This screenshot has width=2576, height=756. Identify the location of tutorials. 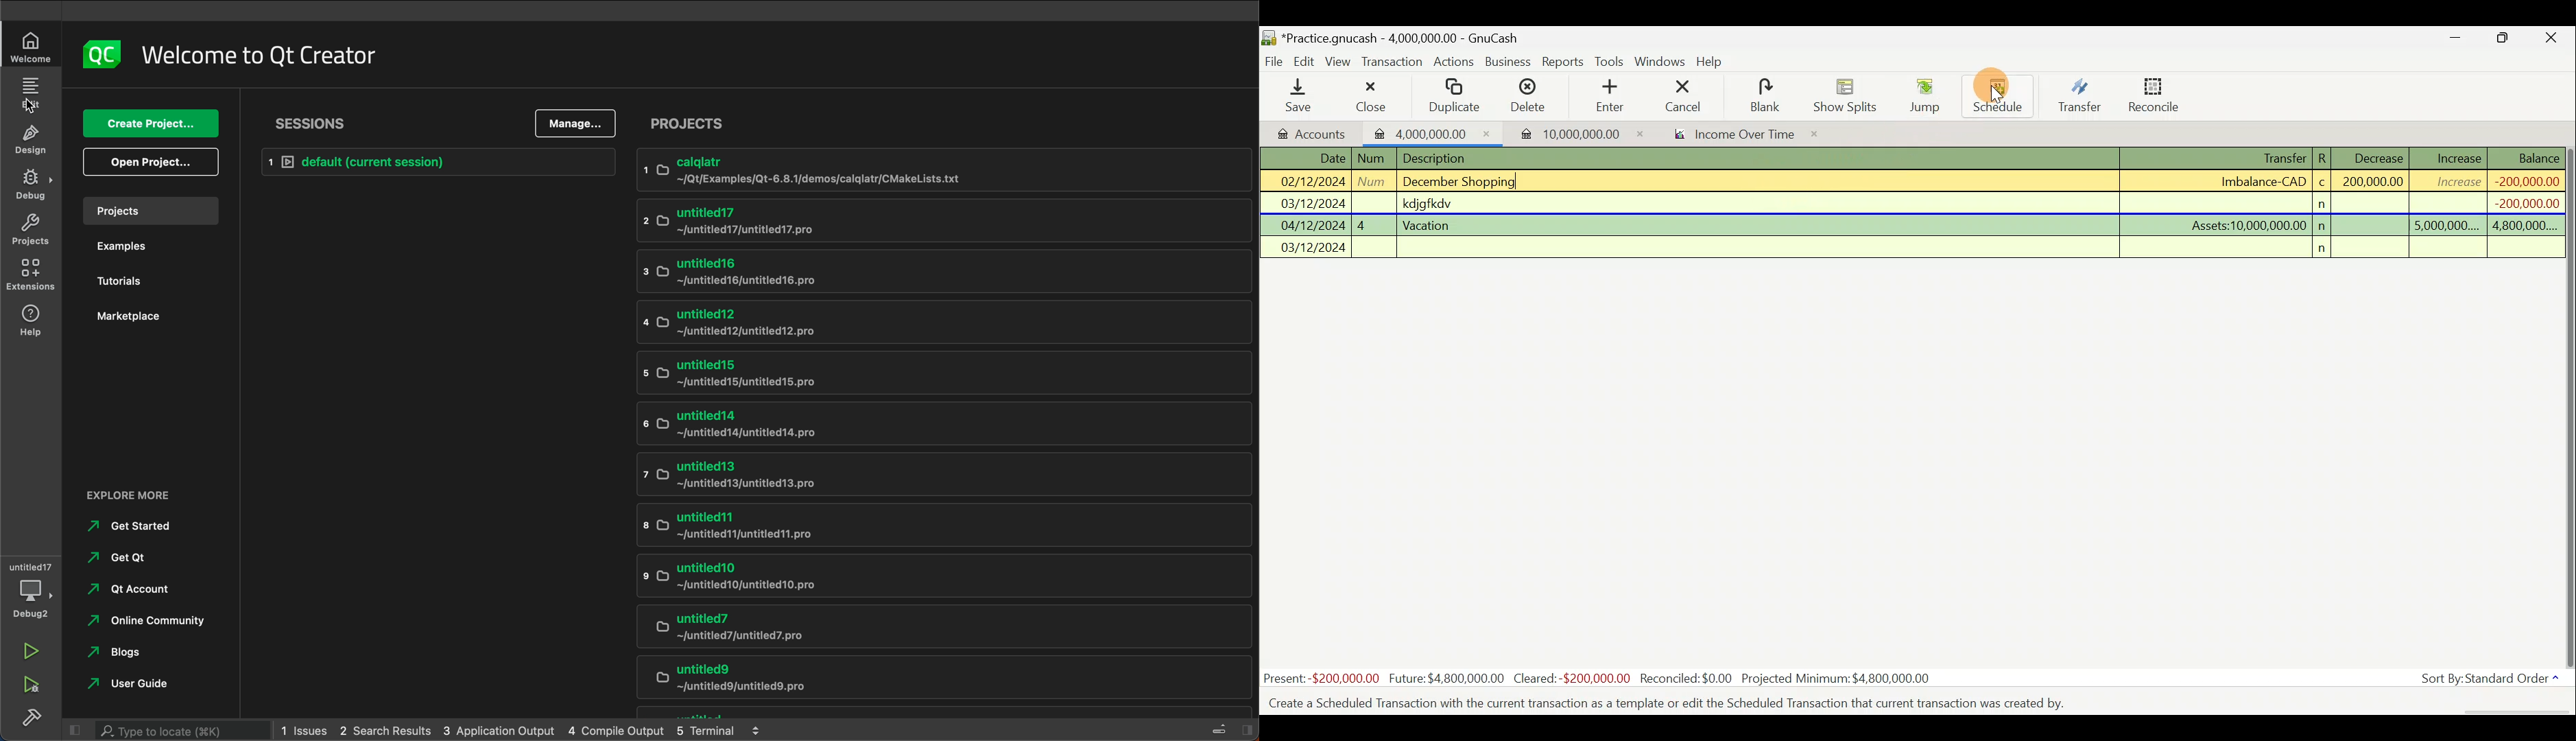
(148, 280).